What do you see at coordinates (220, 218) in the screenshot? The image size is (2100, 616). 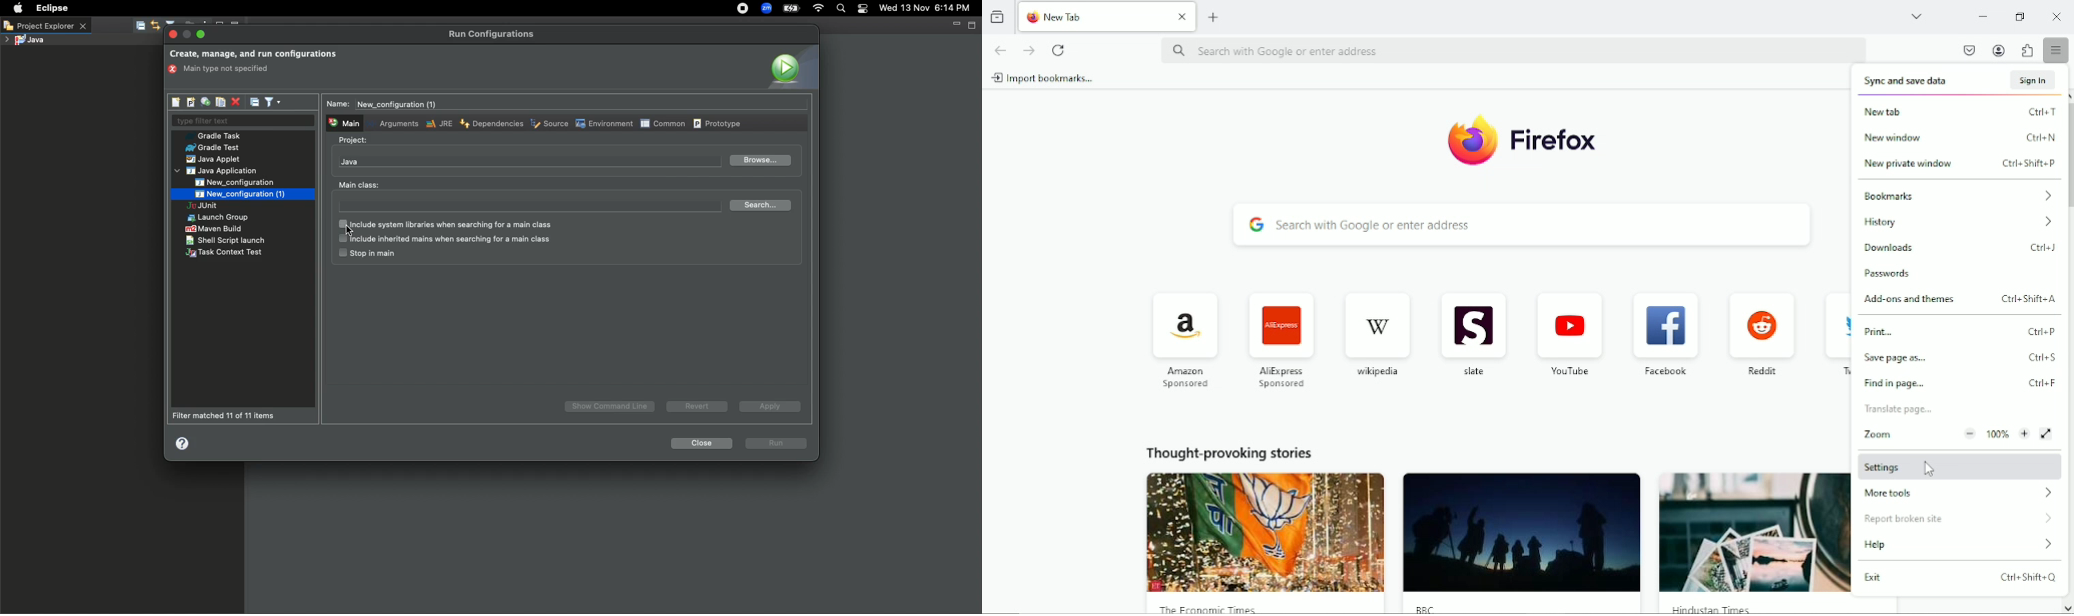 I see `Launch group` at bounding box center [220, 218].